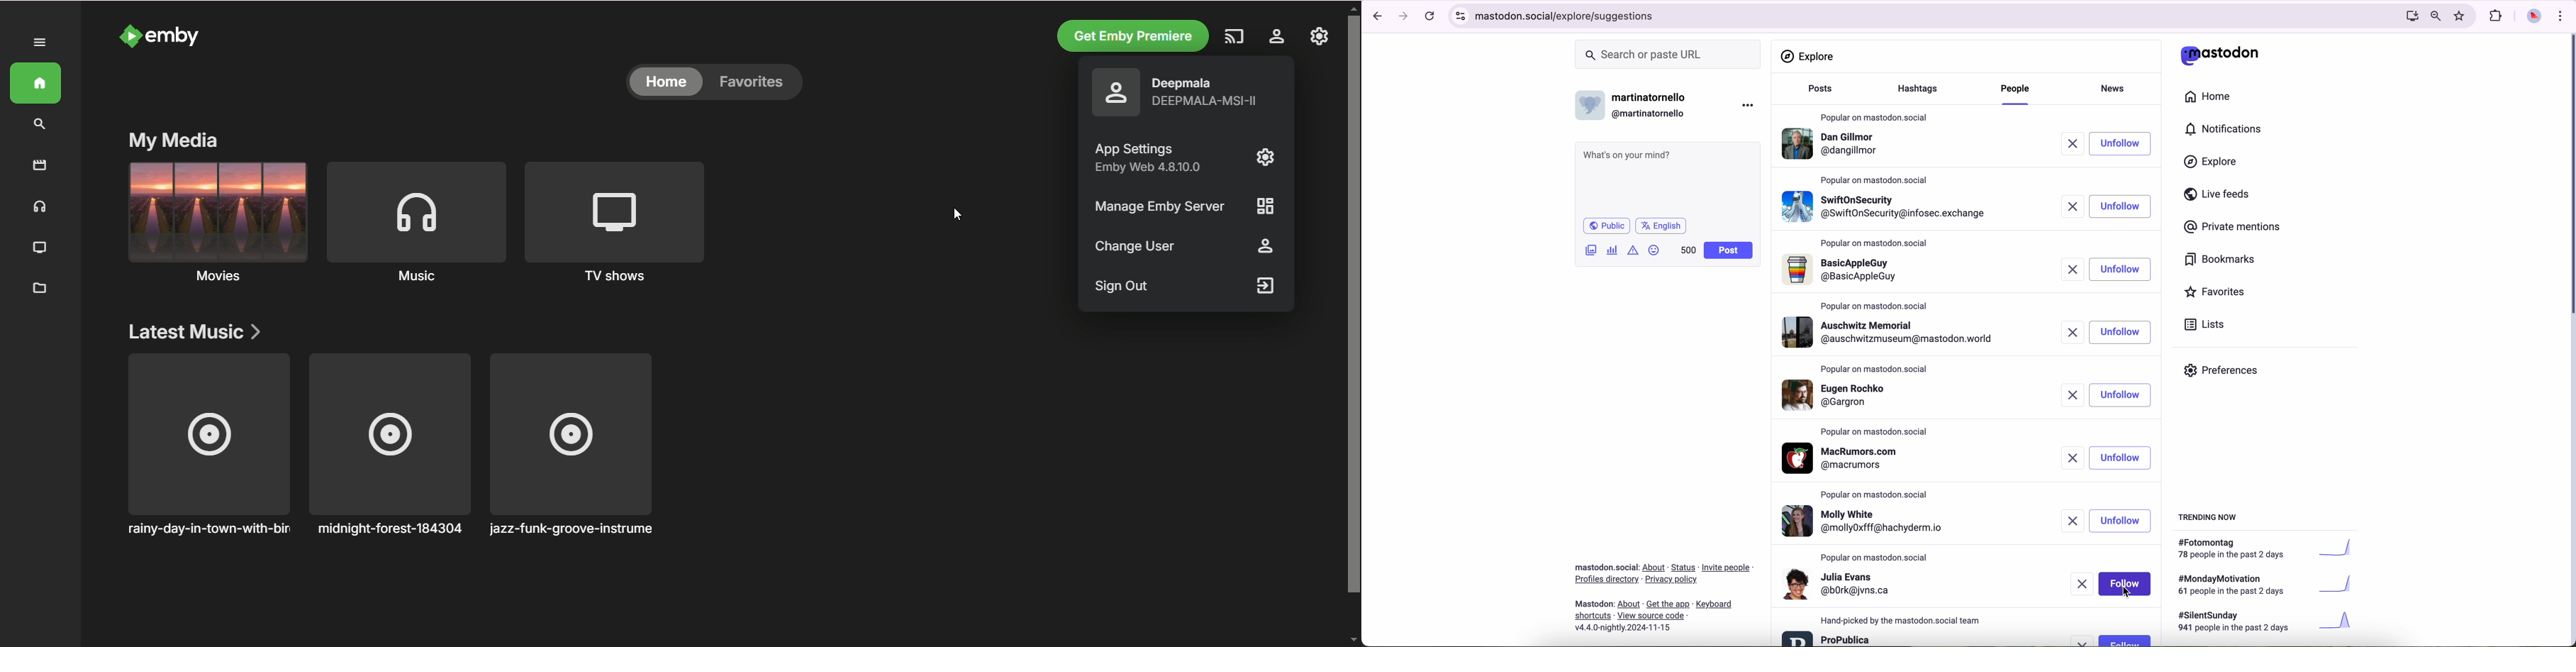 The width and height of the screenshot is (2576, 672). I want to click on navigate back, so click(1374, 16).